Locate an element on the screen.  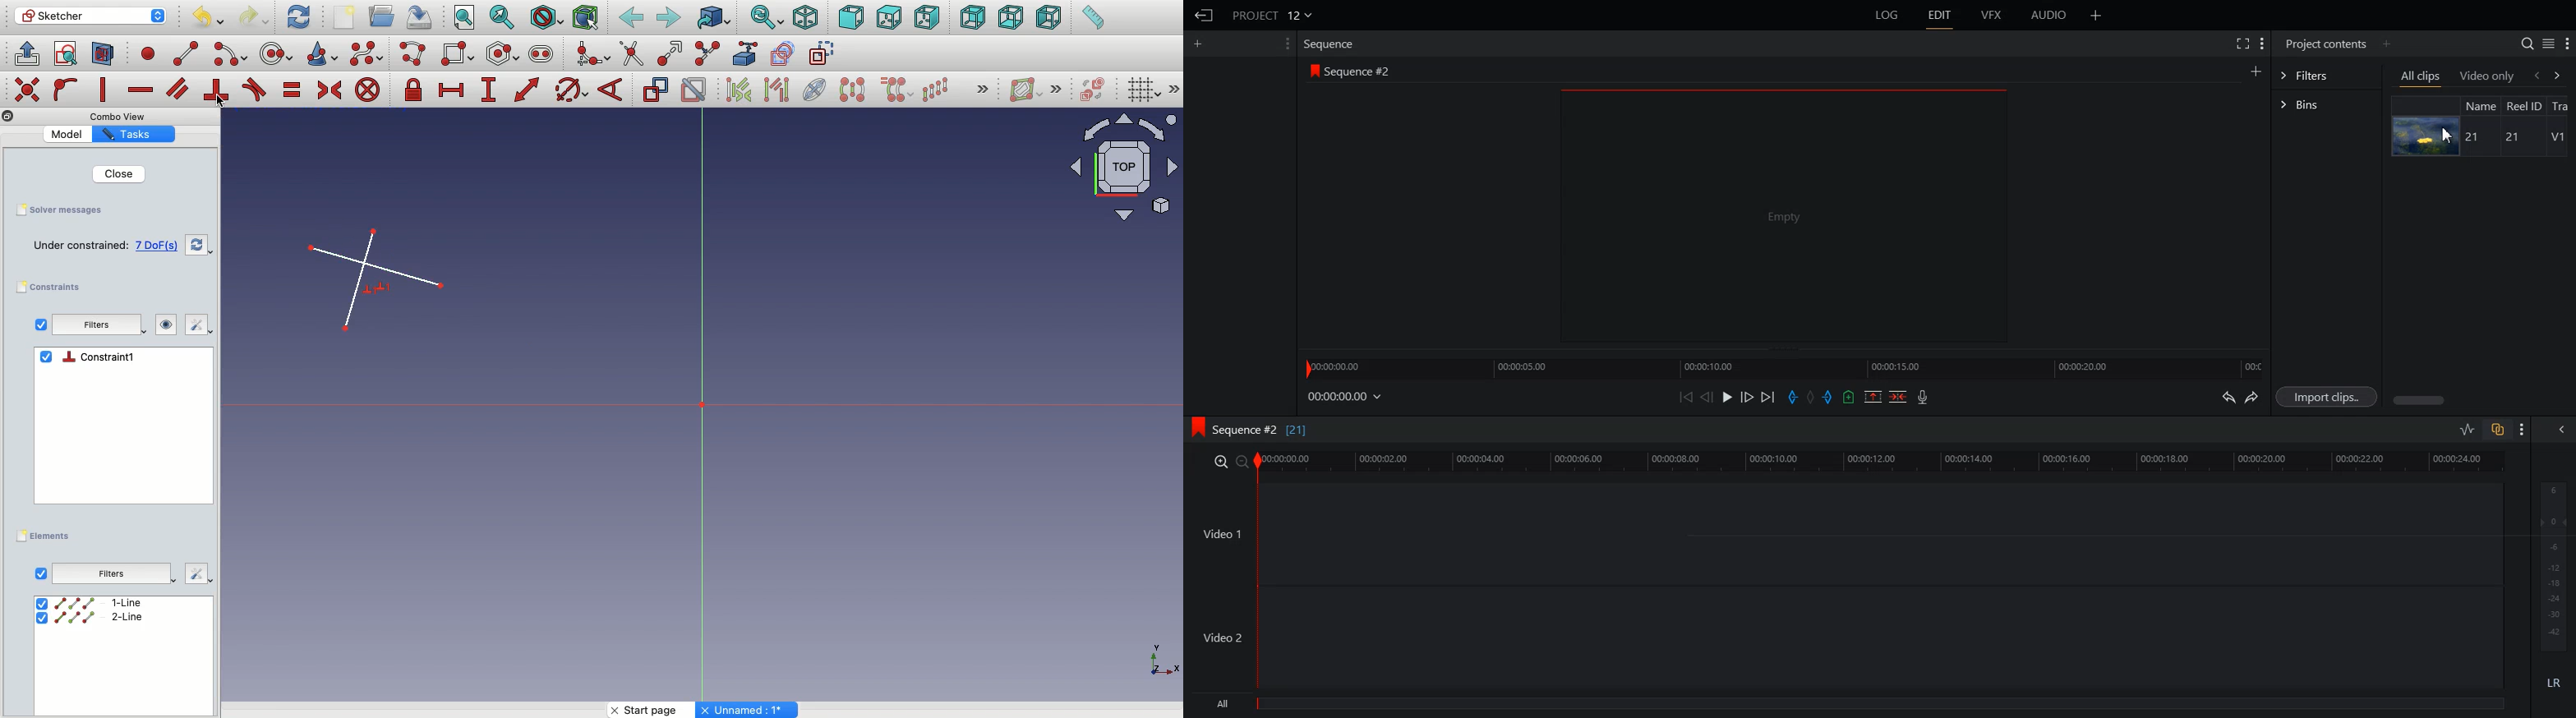
Add Panel is located at coordinates (2096, 15).